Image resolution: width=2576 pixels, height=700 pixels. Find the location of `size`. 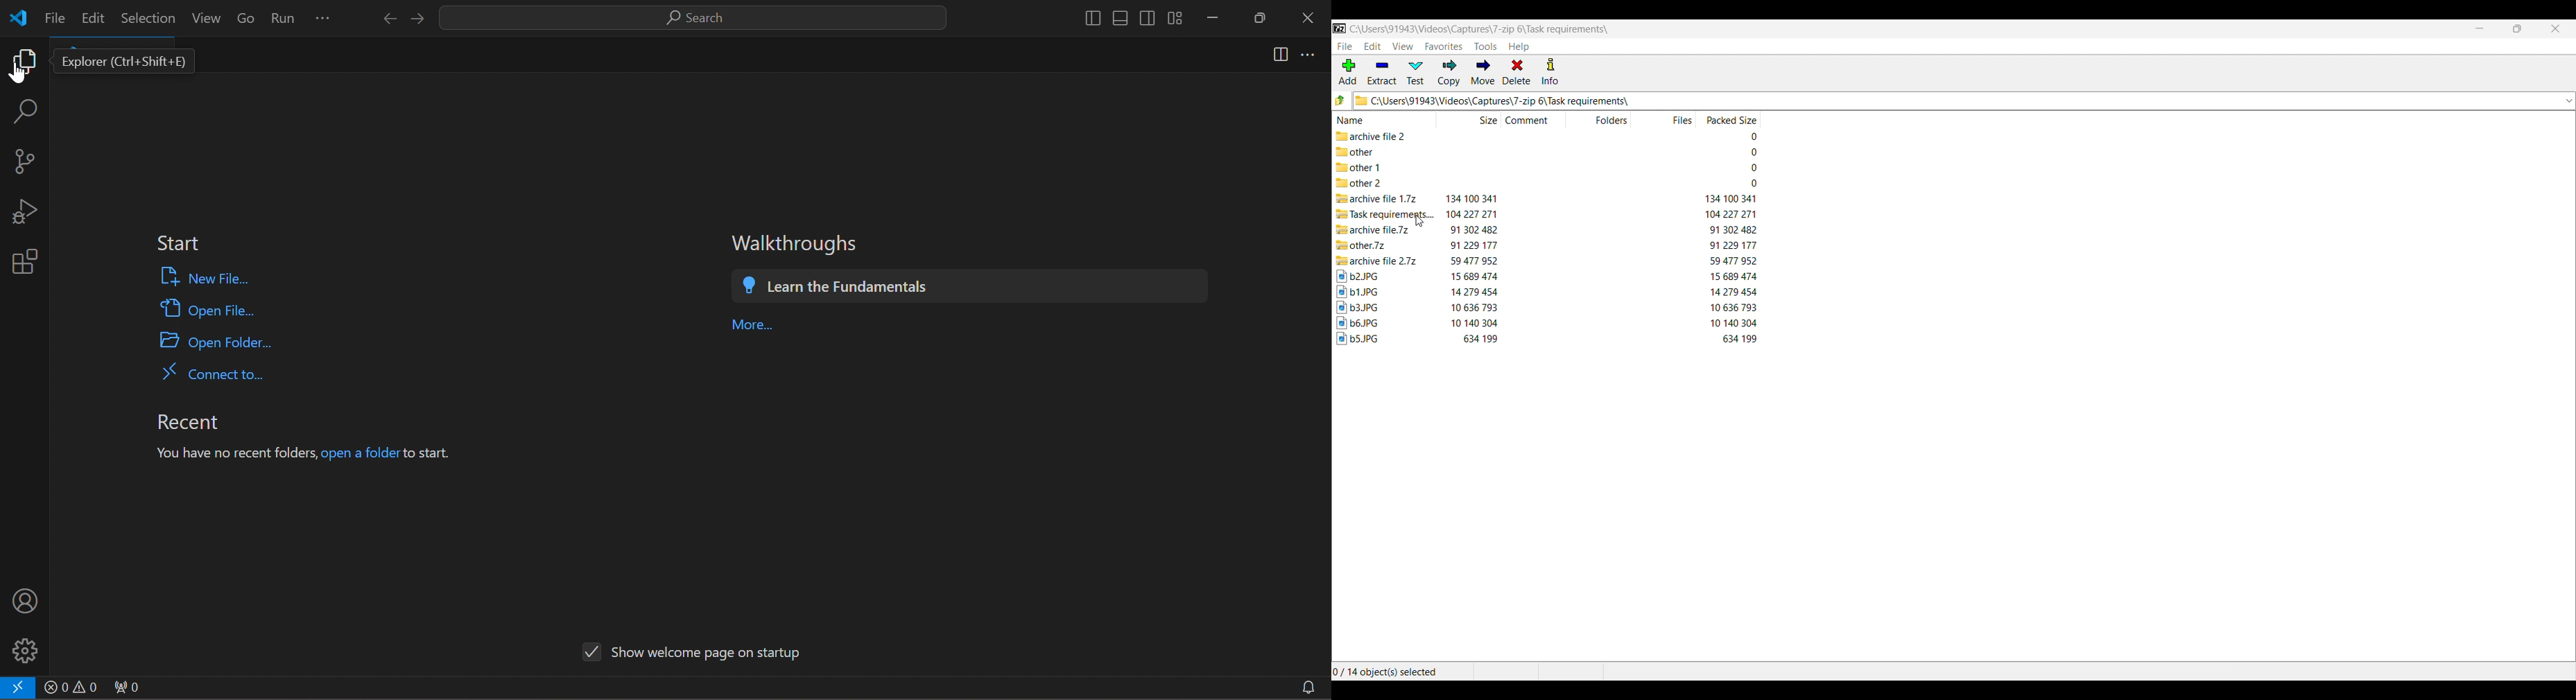

size is located at coordinates (1473, 308).